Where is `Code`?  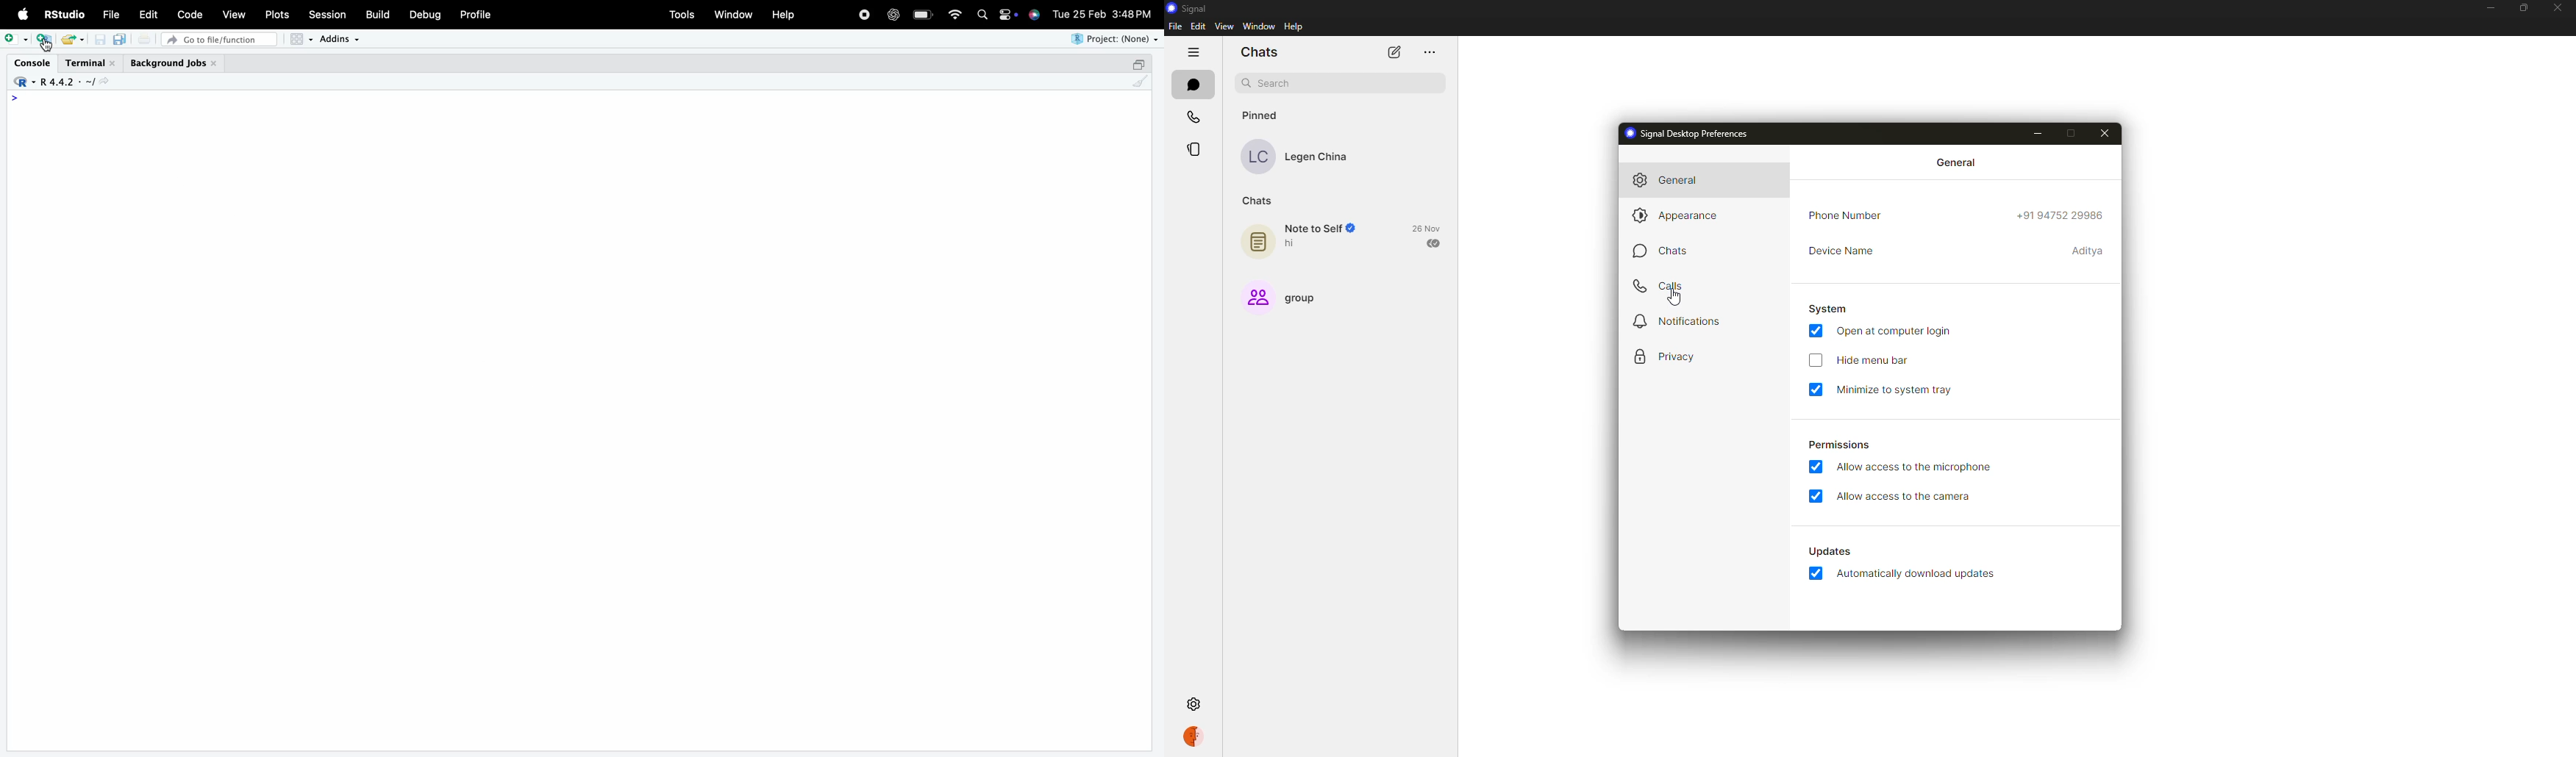
Code is located at coordinates (189, 14).